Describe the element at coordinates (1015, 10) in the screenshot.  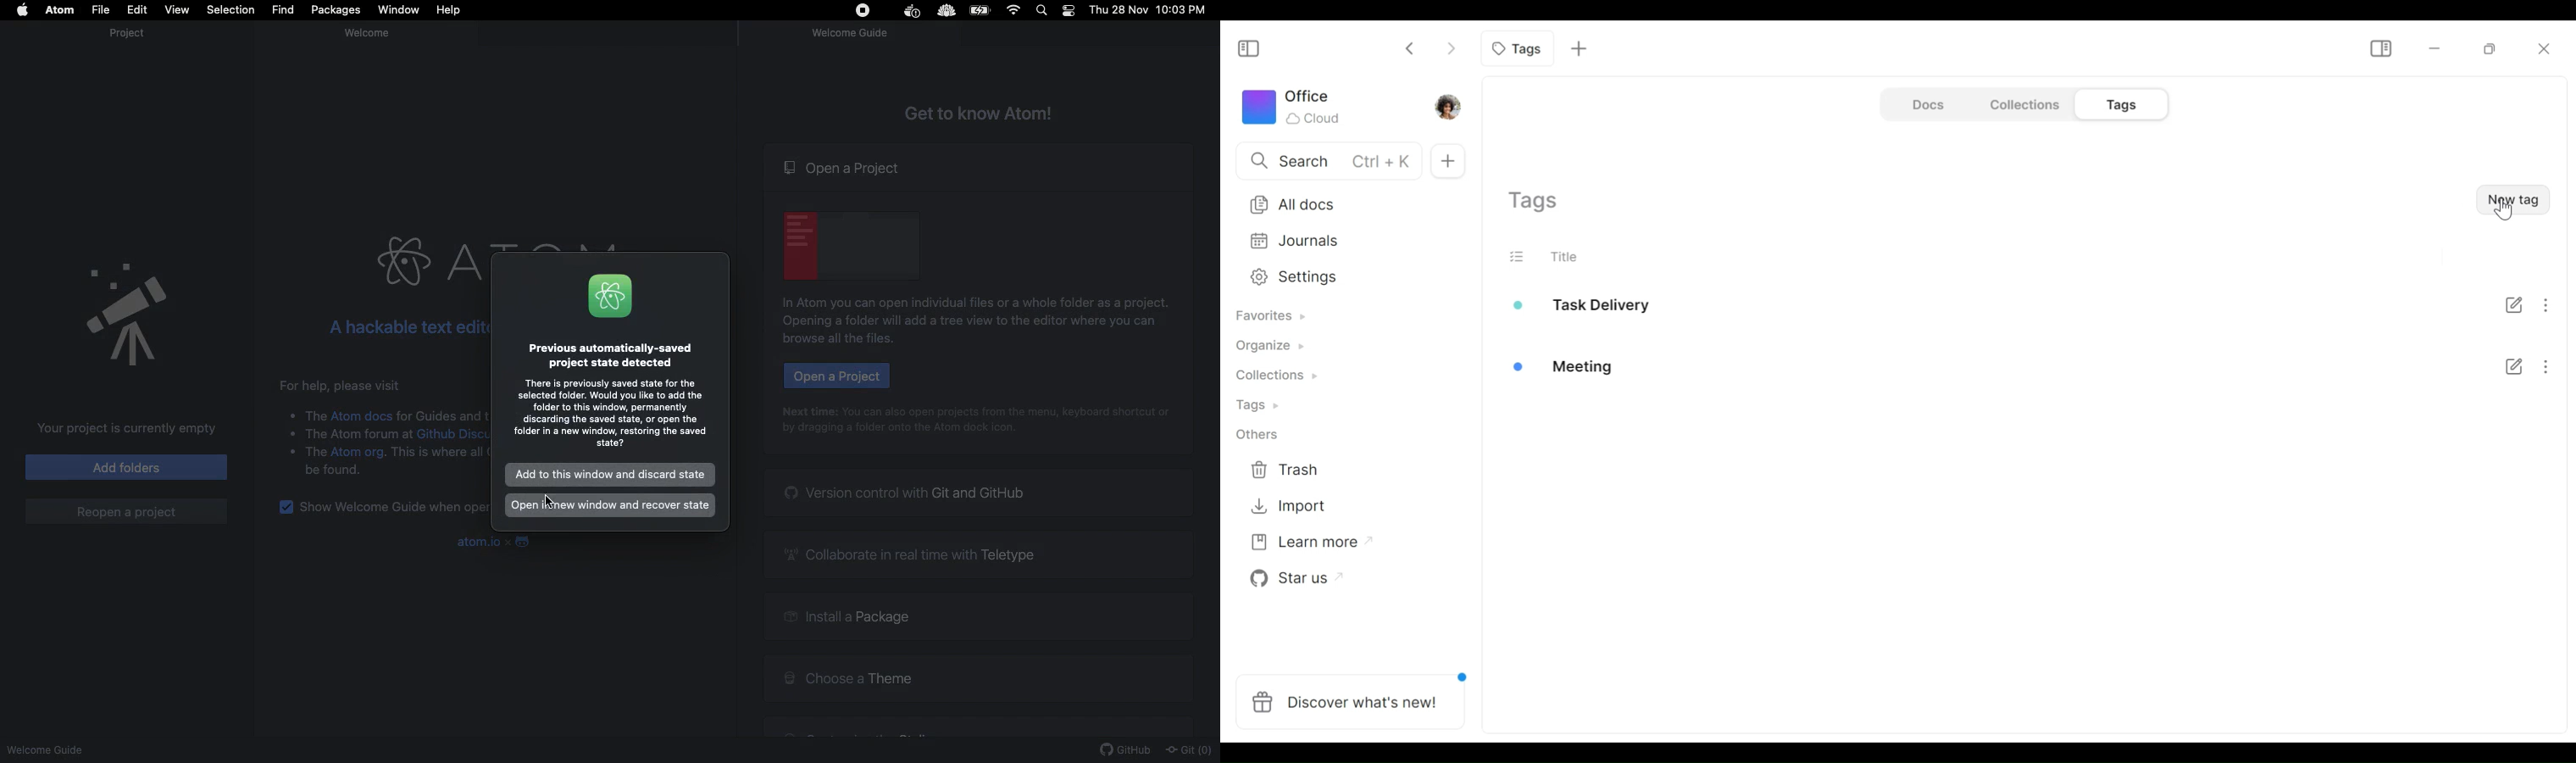
I see `Internet` at that location.